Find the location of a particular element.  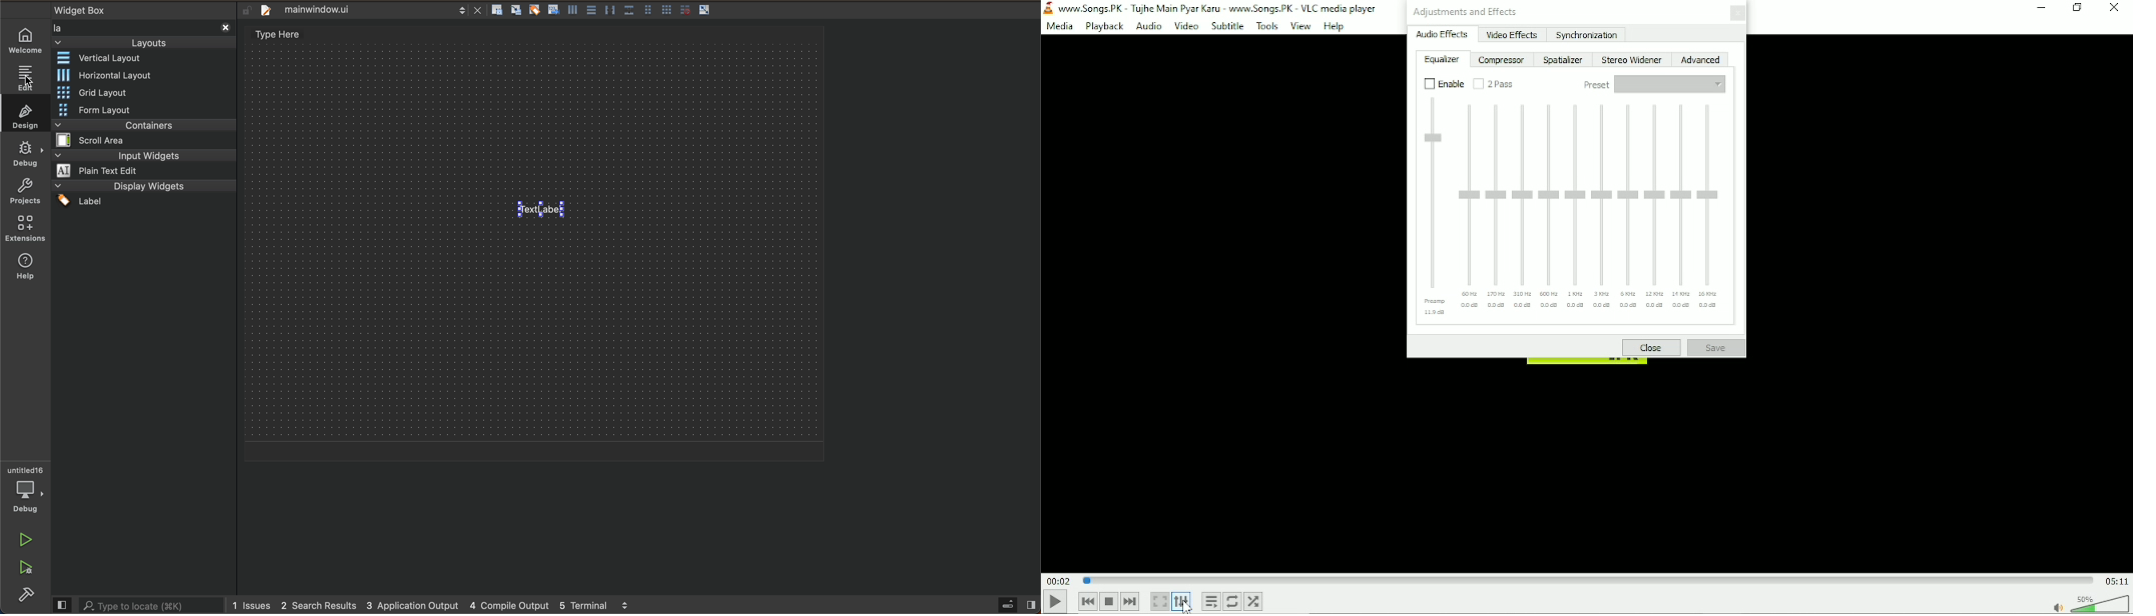

vertical layout is located at coordinates (110, 60).